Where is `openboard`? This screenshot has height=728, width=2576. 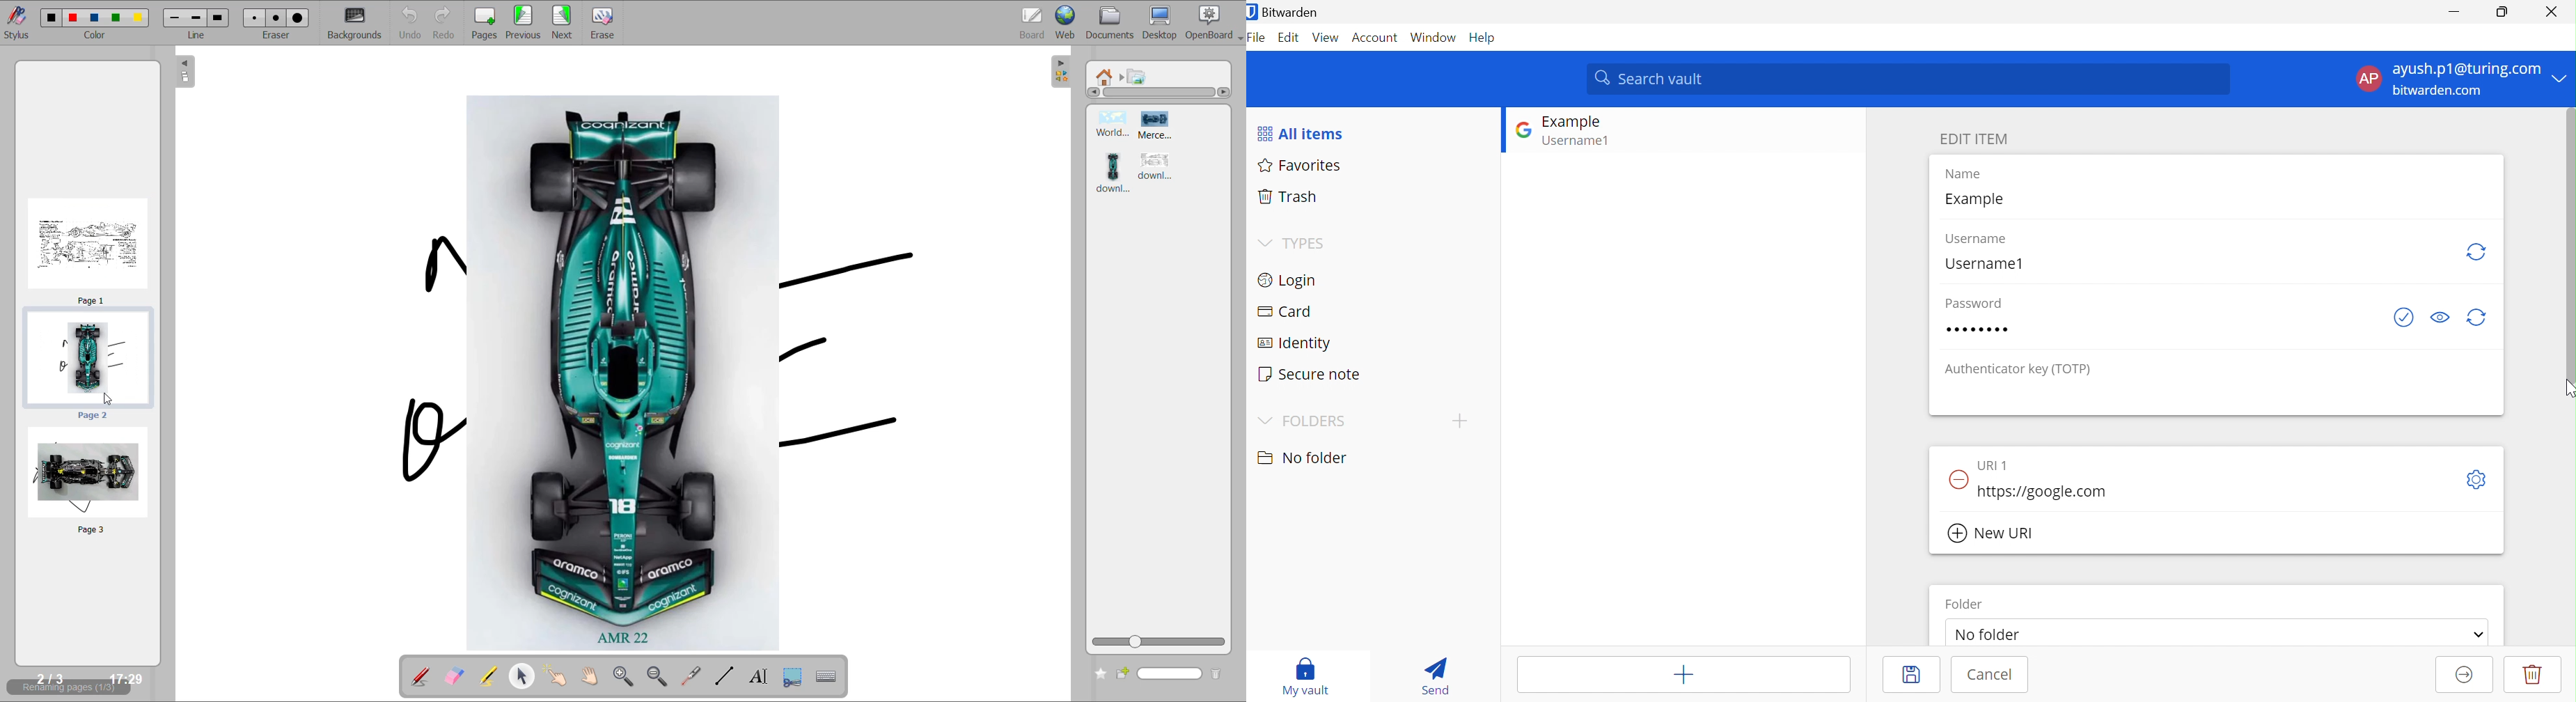 openboard is located at coordinates (1216, 23).